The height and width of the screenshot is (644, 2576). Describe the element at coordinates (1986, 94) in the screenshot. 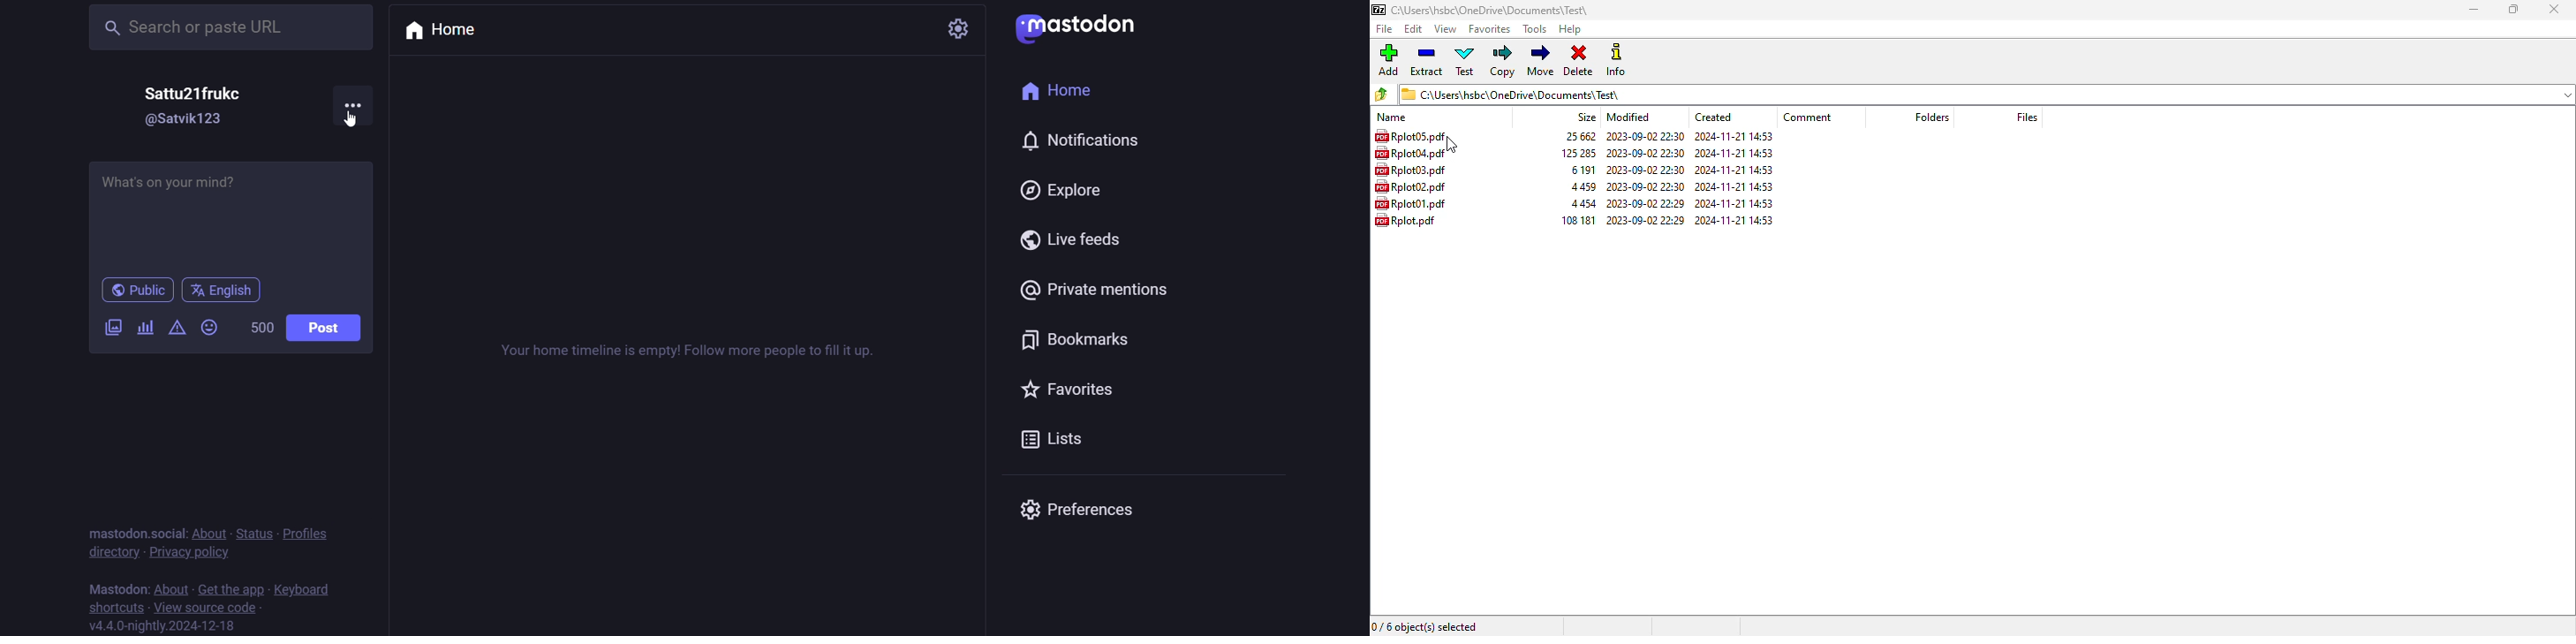

I see `current folder` at that location.